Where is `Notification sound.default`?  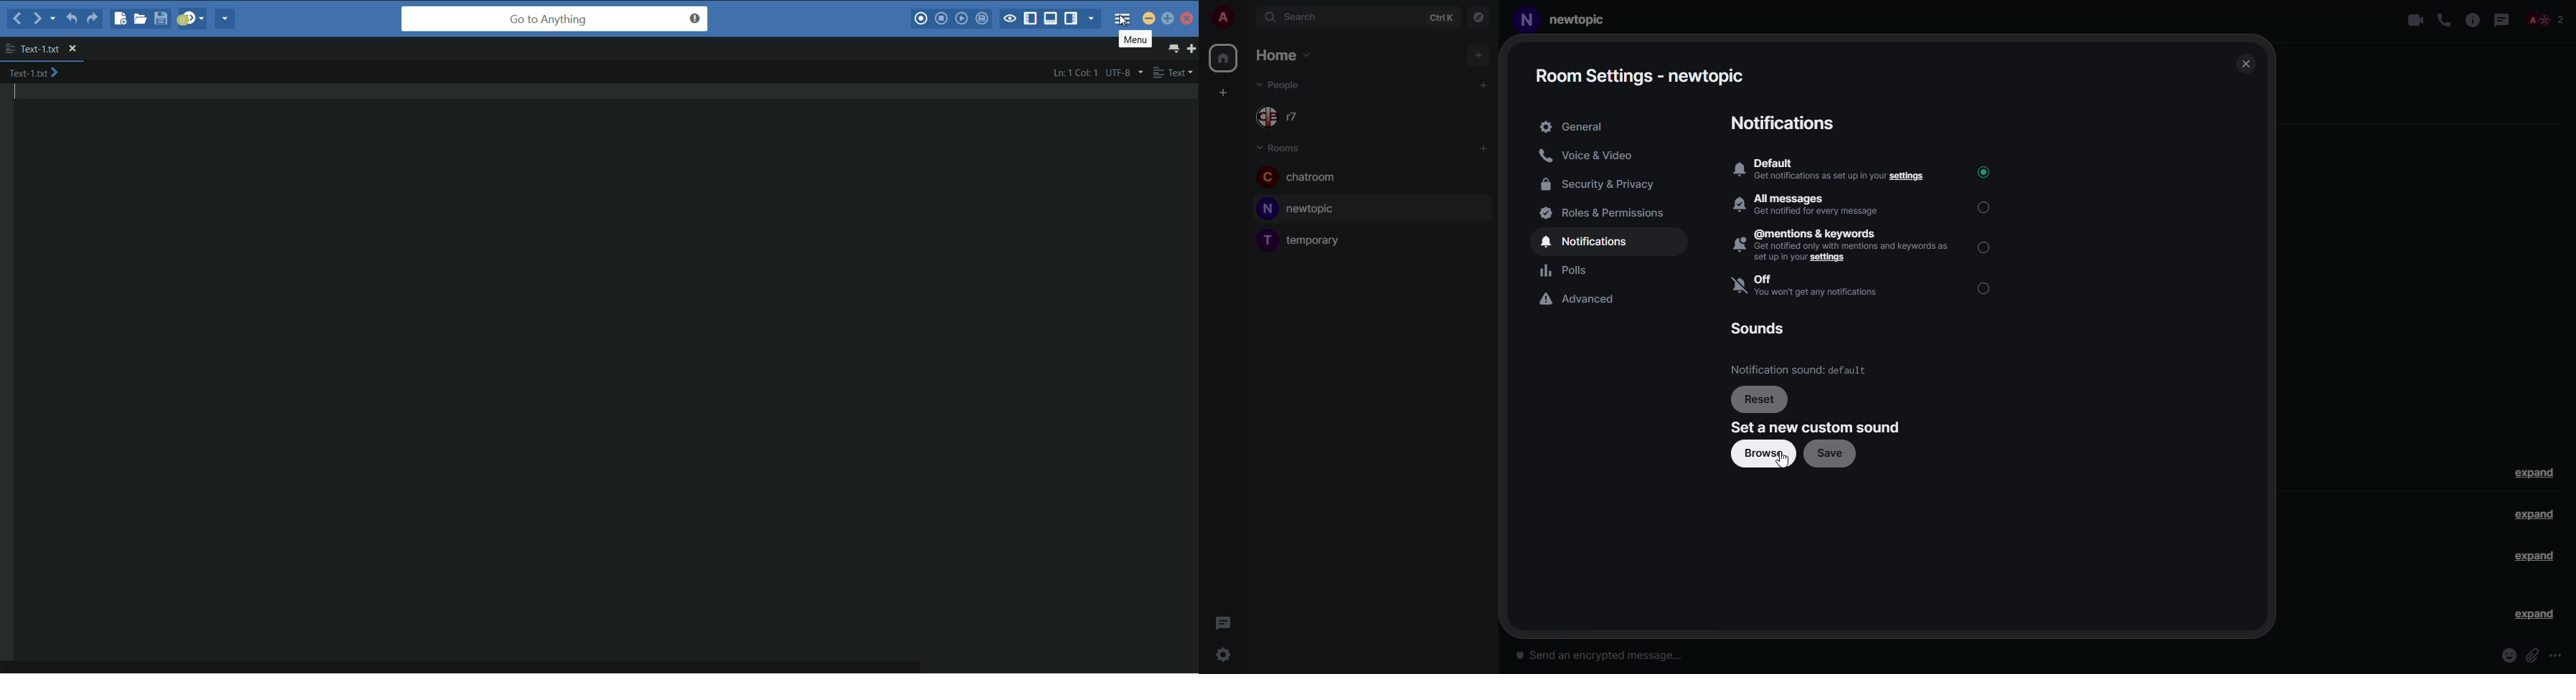 Notification sound.default is located at coordinates (1801, 369).